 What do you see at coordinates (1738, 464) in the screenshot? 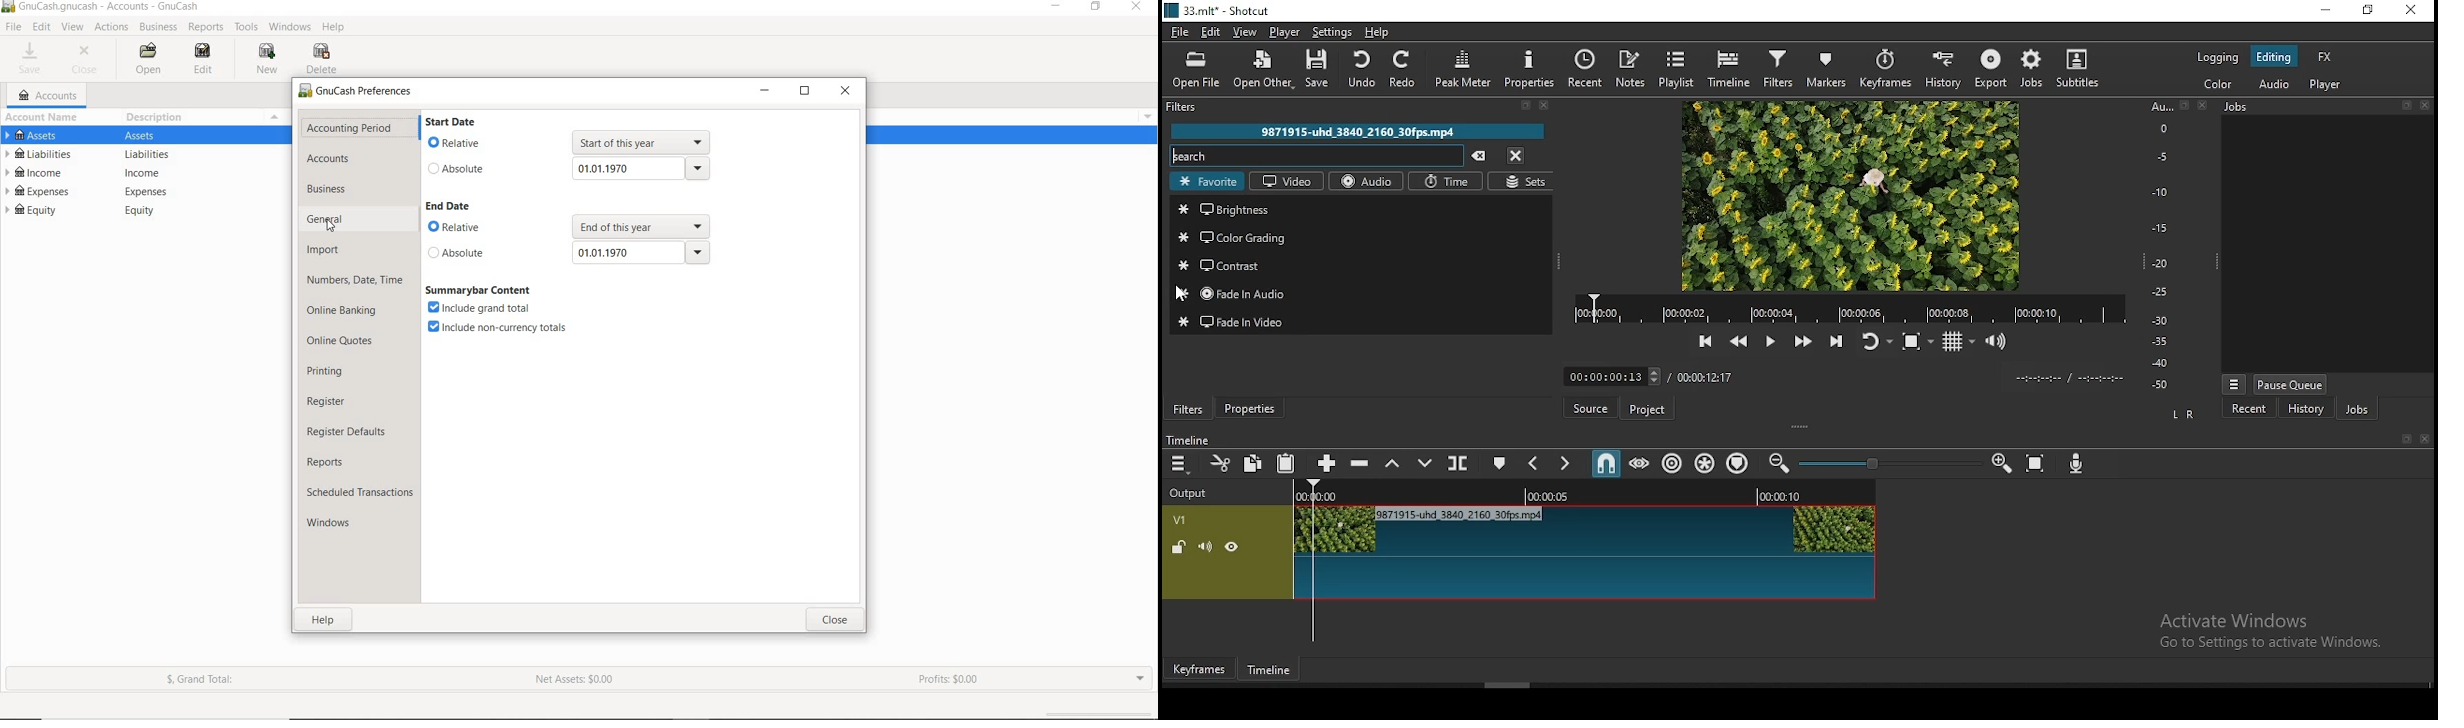
I see `ripple markers` at bounding box center [1738, 464].